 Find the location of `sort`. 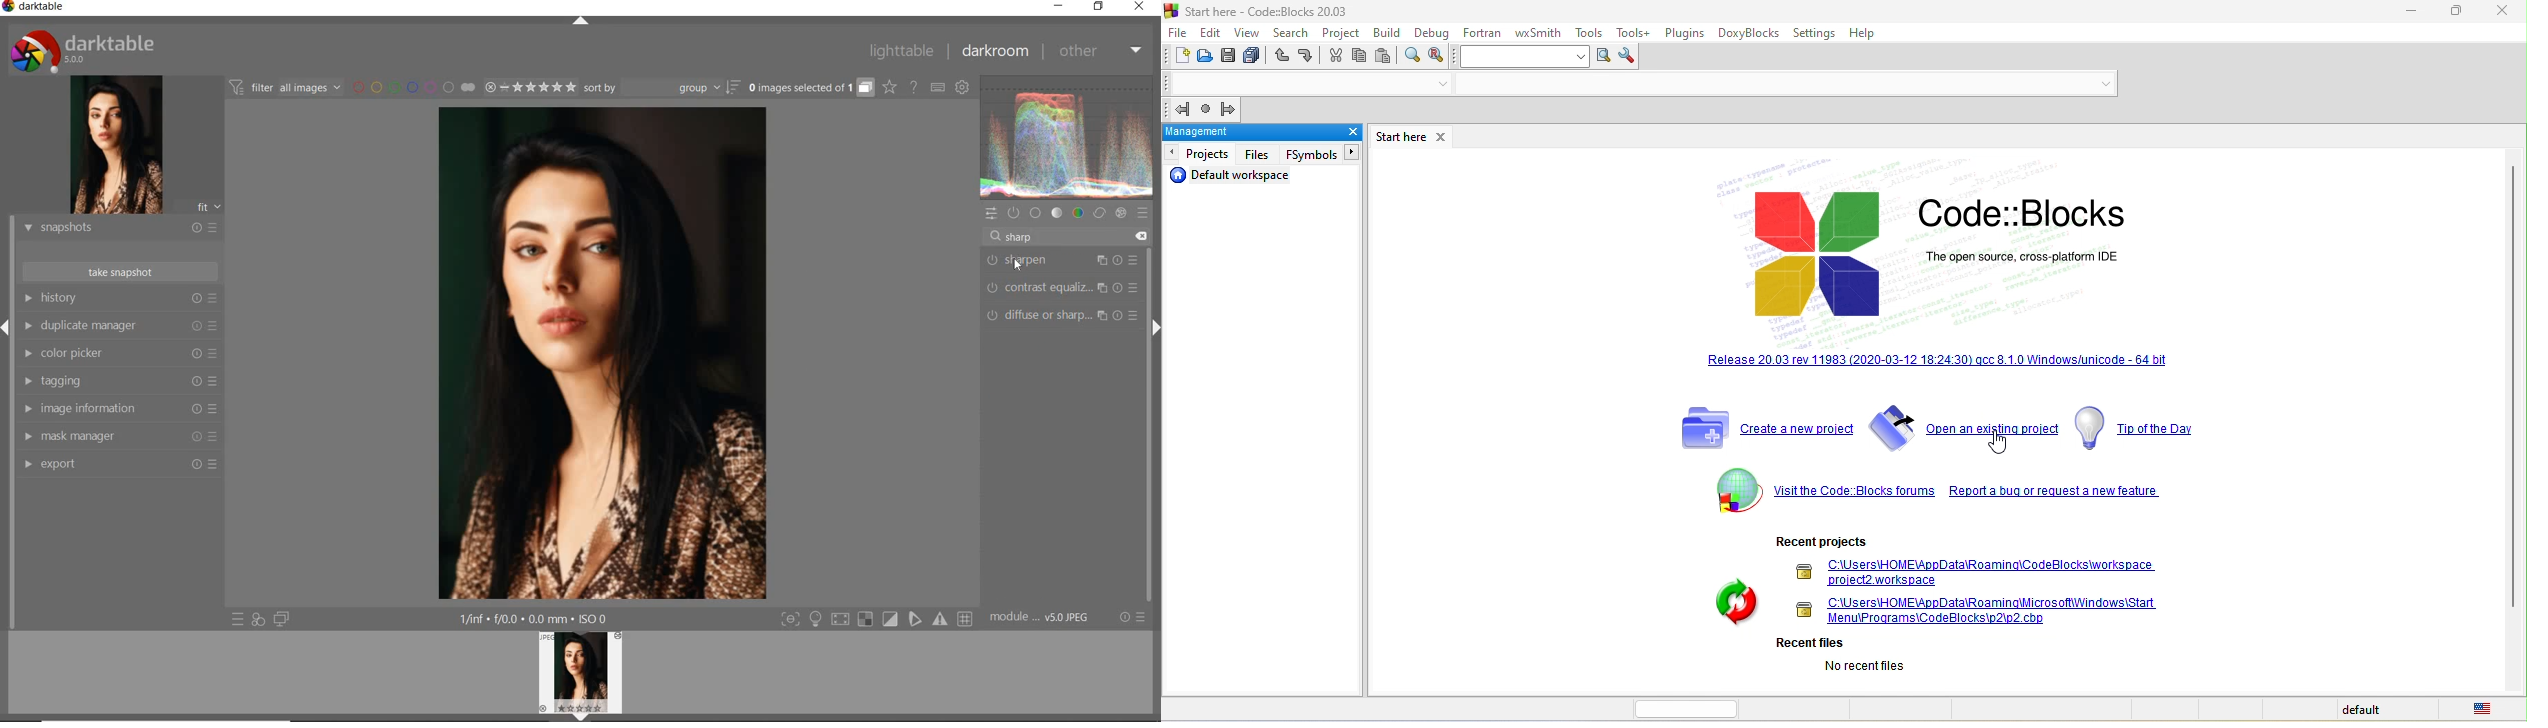

sort is located at coordinates (663, 87).